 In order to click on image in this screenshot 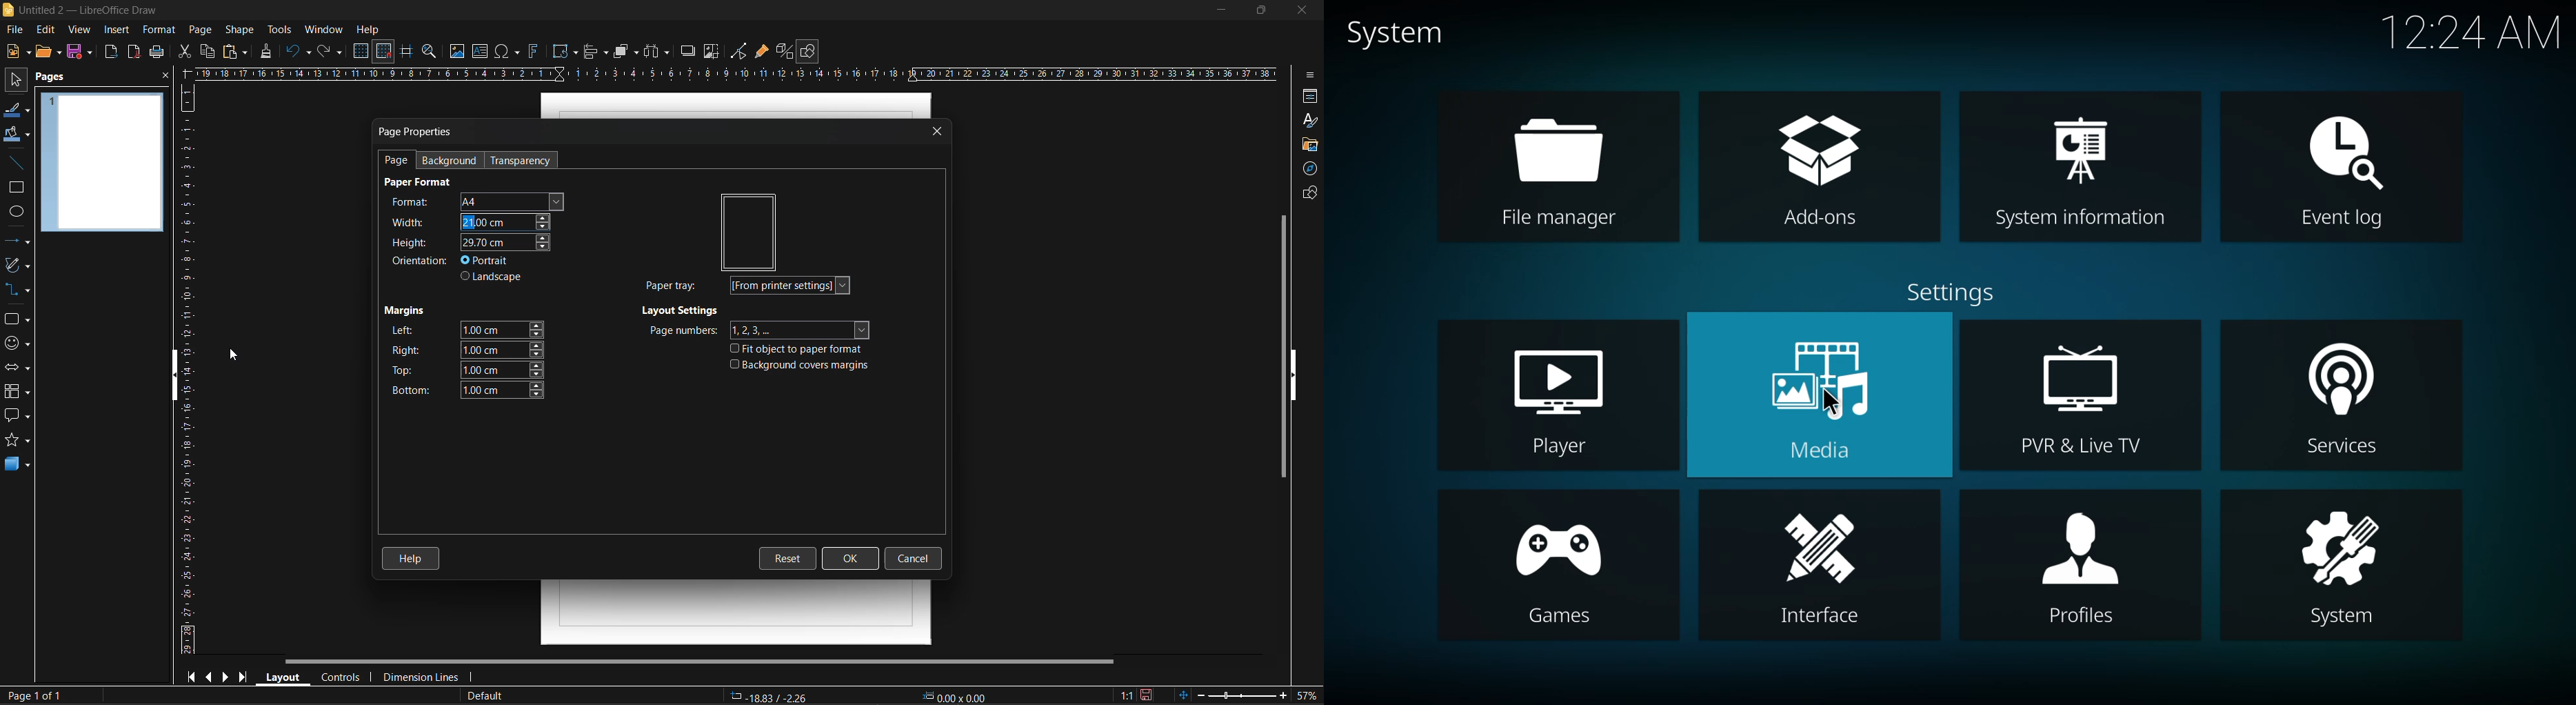, I will do `click(455, 52)`.